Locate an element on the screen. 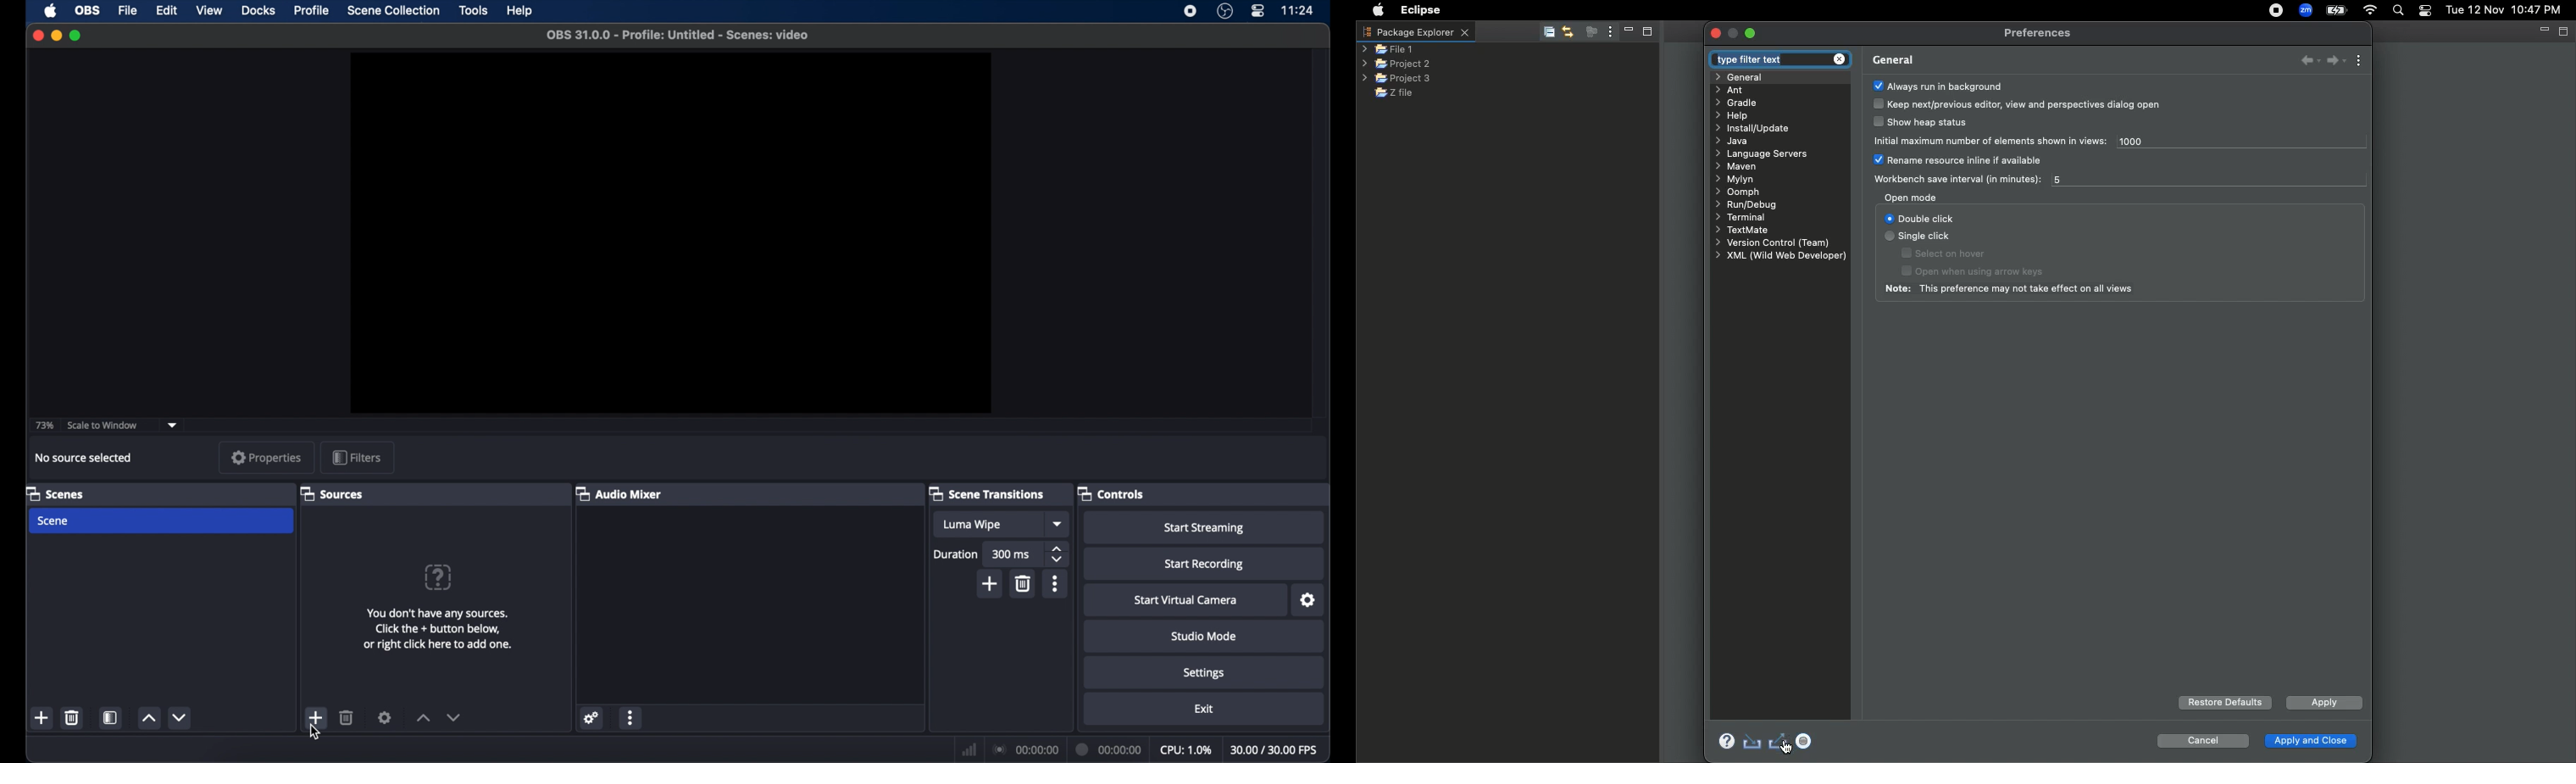  delete is located at coordinates (71, 717).